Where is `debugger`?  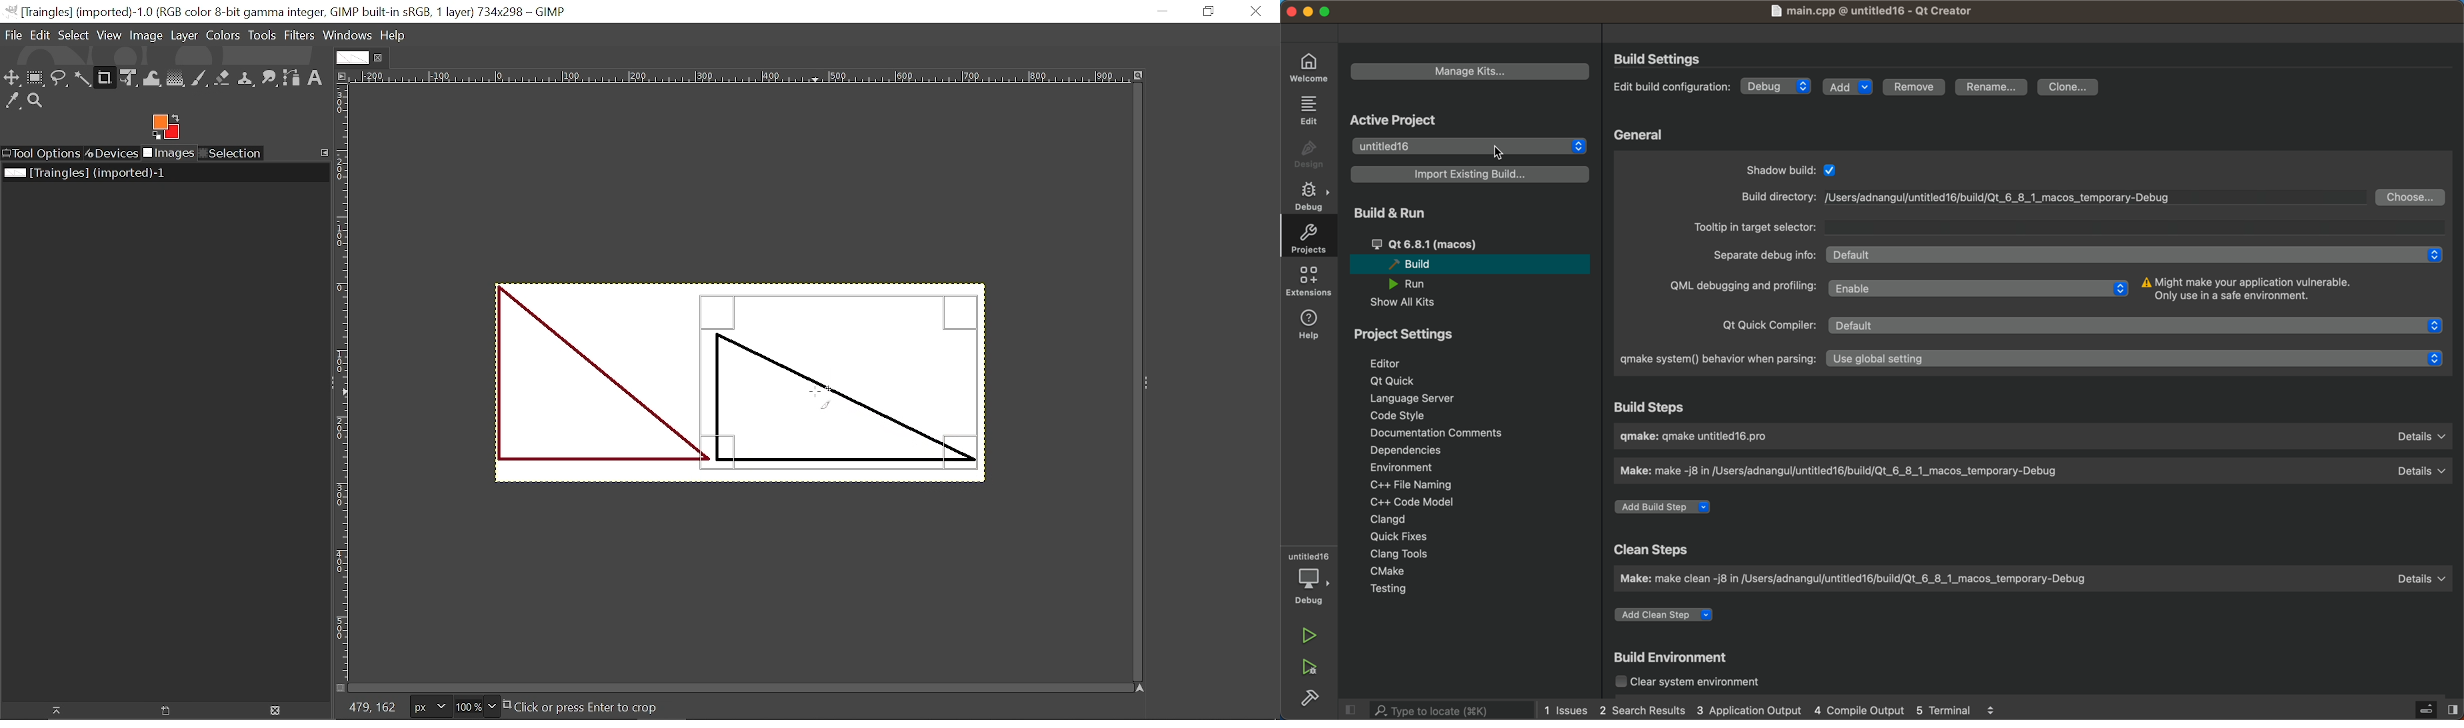 debugger is located at coordinates (1311, 579).